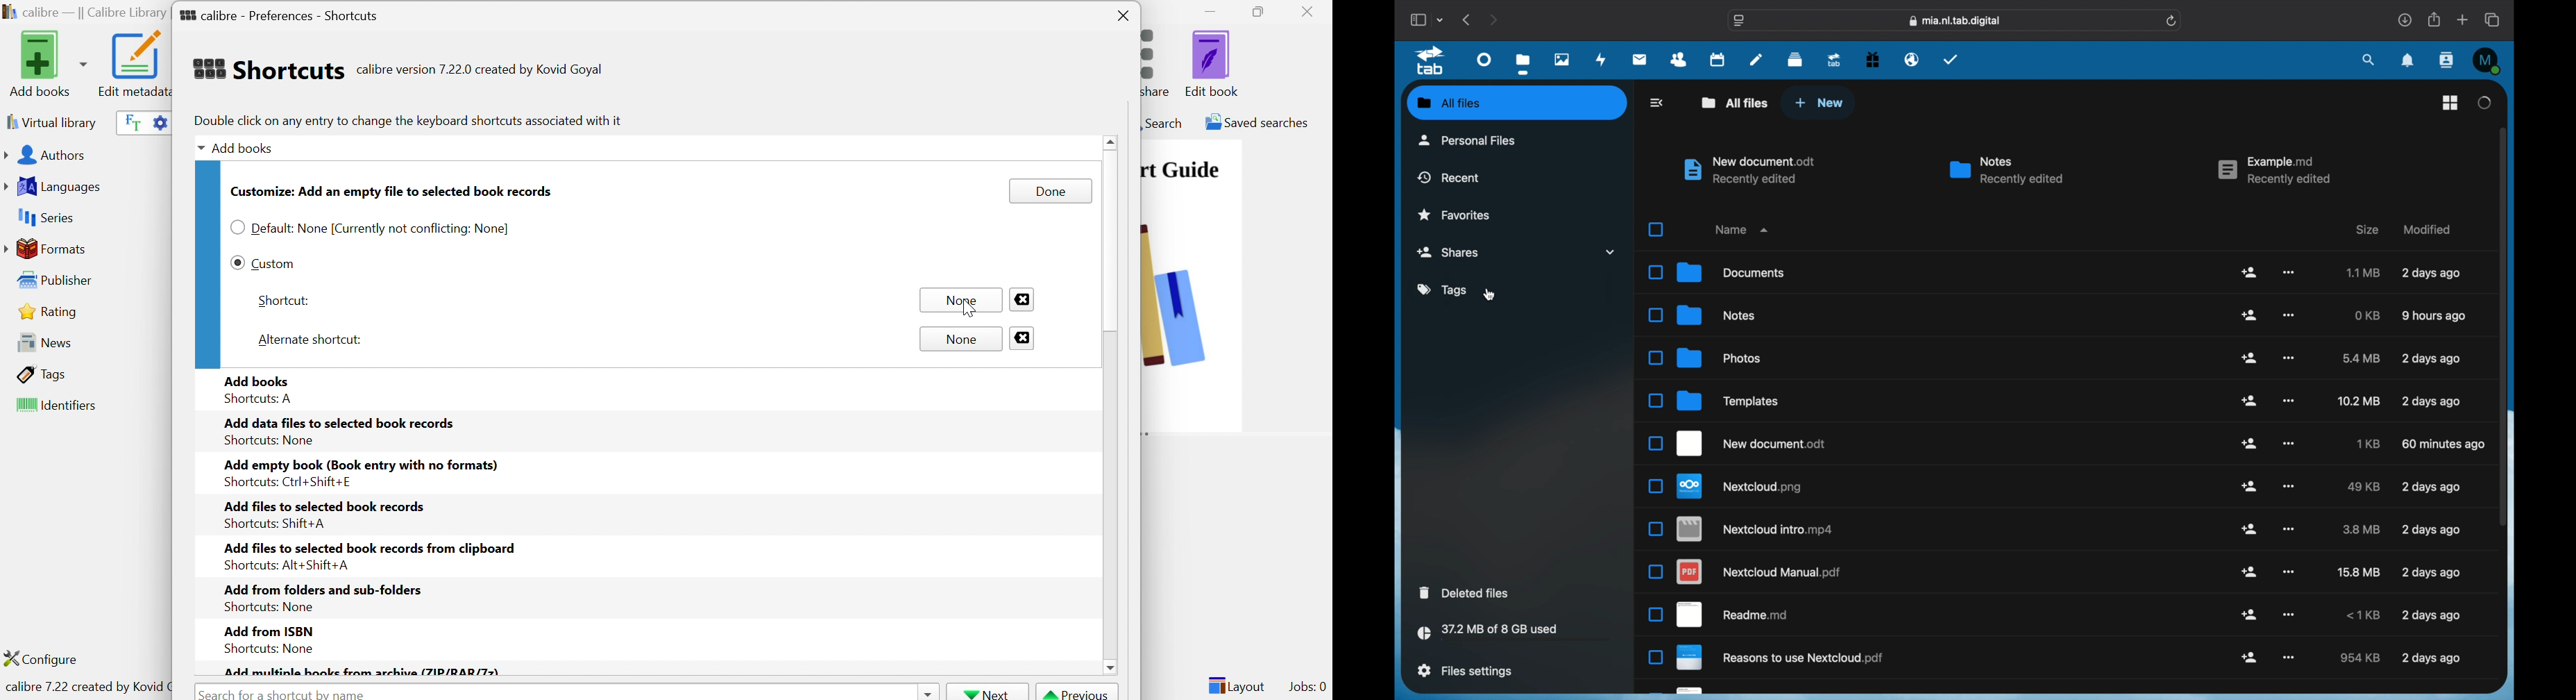 The image size is (2576, 700). What do you see at coordinates (260, 399) in the screenshot?
I see `Shortcuts: A` at bounding box center [260, 399].